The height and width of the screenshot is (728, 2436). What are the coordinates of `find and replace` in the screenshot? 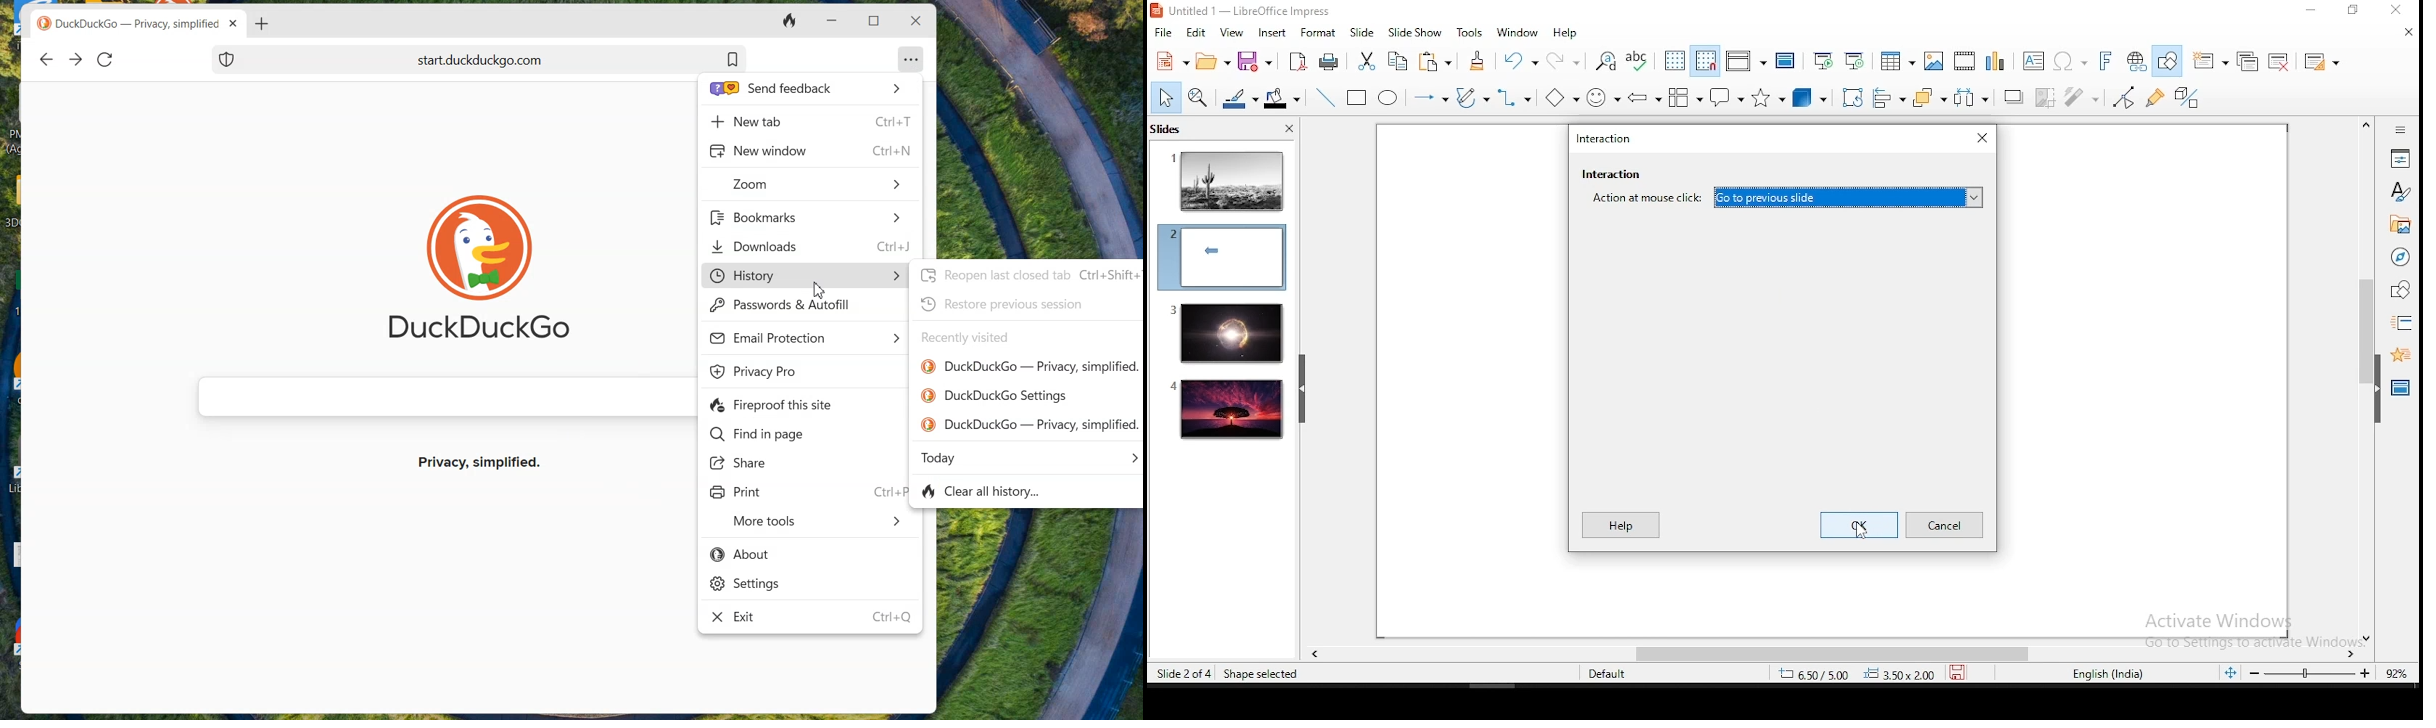 It's located at (1606, 59).